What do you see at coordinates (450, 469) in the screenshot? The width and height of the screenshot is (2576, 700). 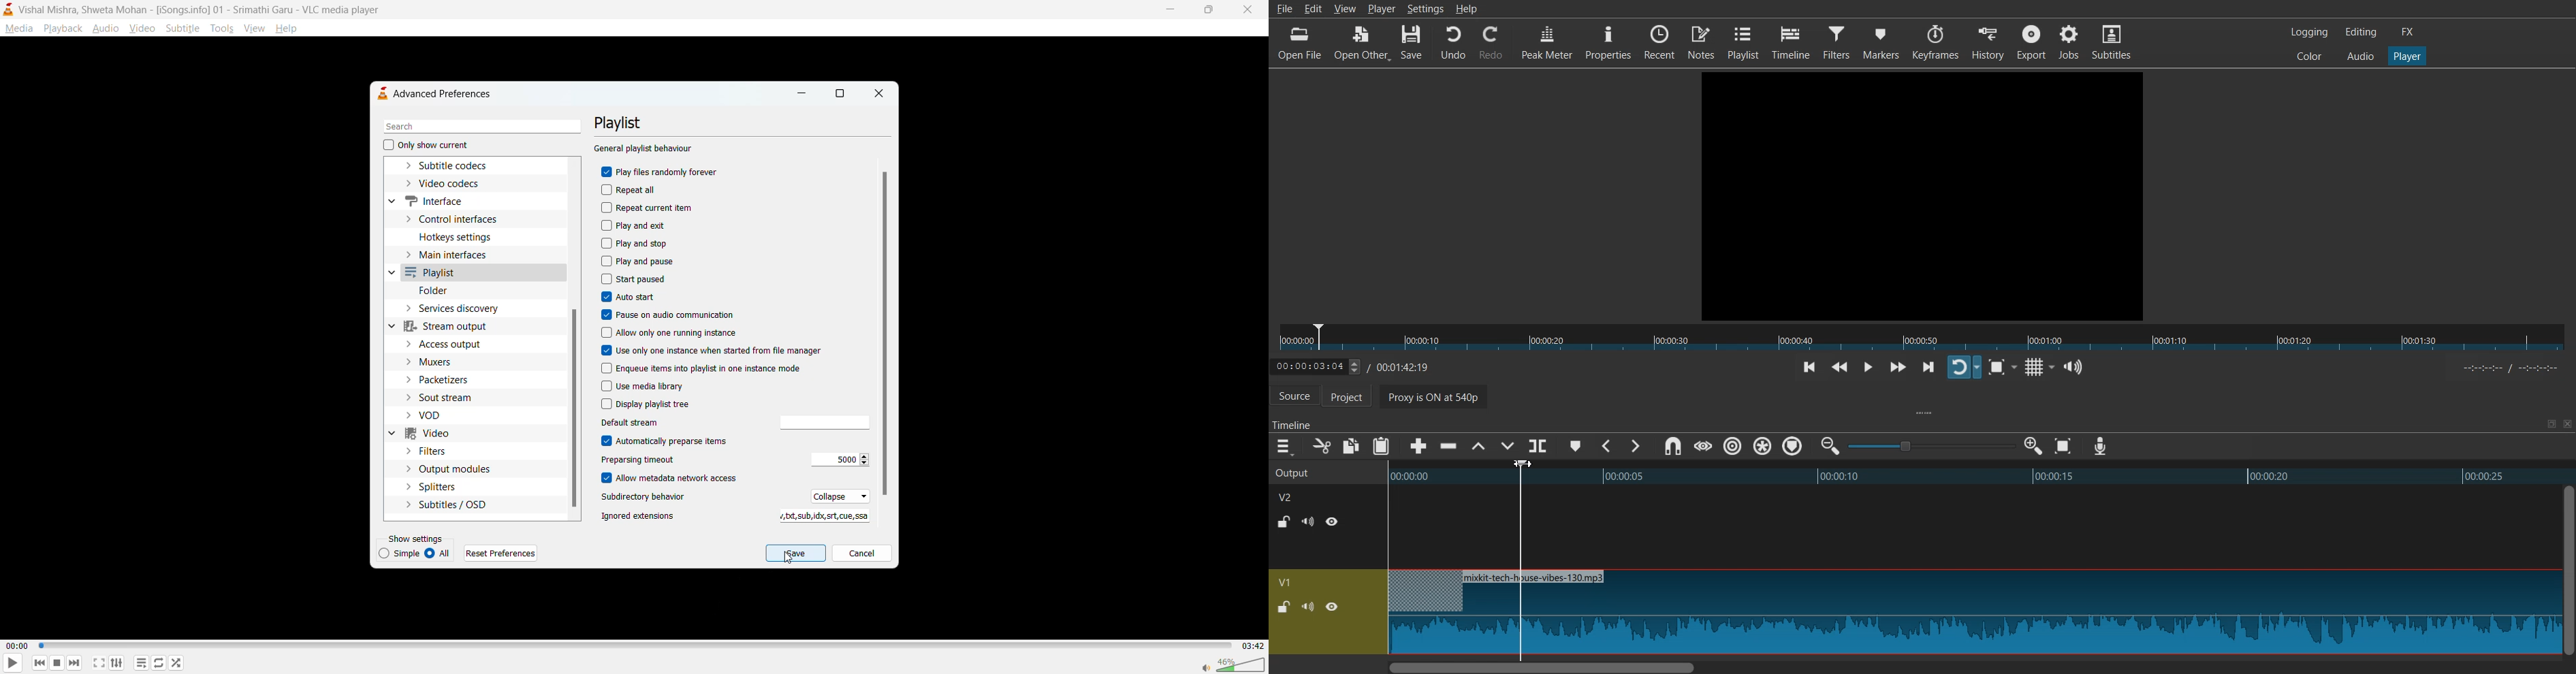 I see `output modules` at bounding box center [450, 469].